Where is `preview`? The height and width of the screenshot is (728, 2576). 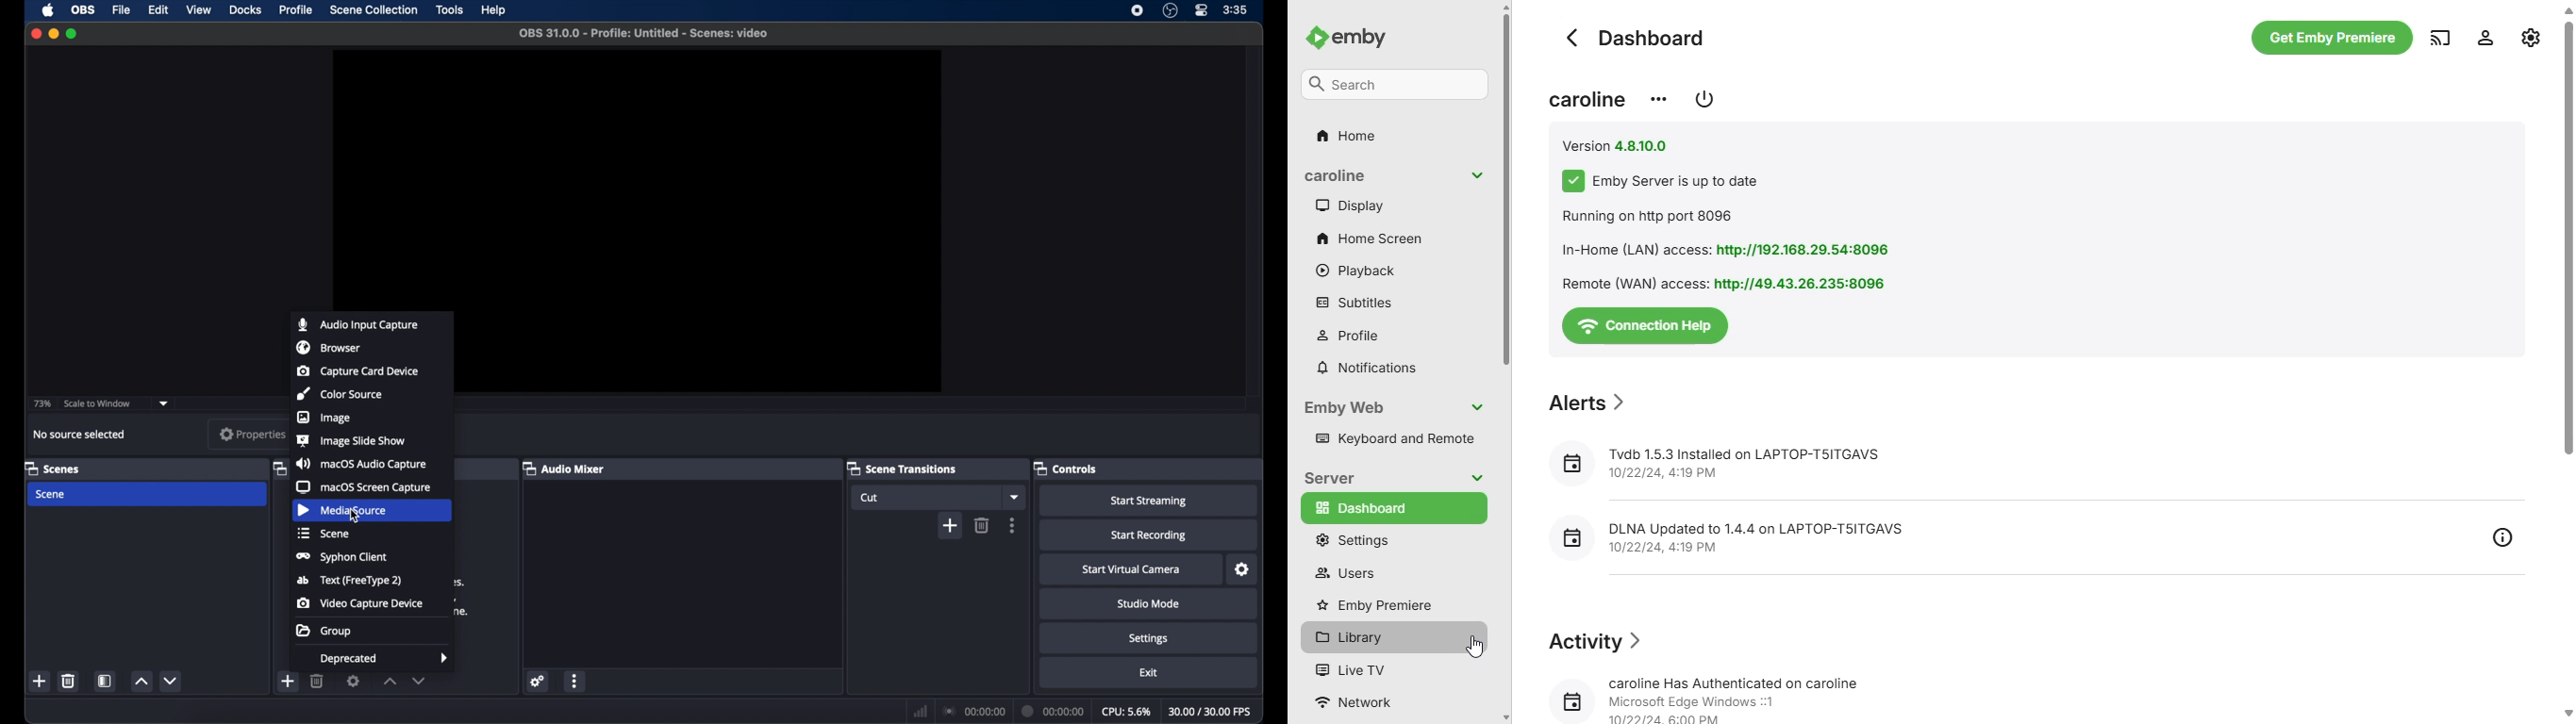
preview is located at coordinates (637, 174).